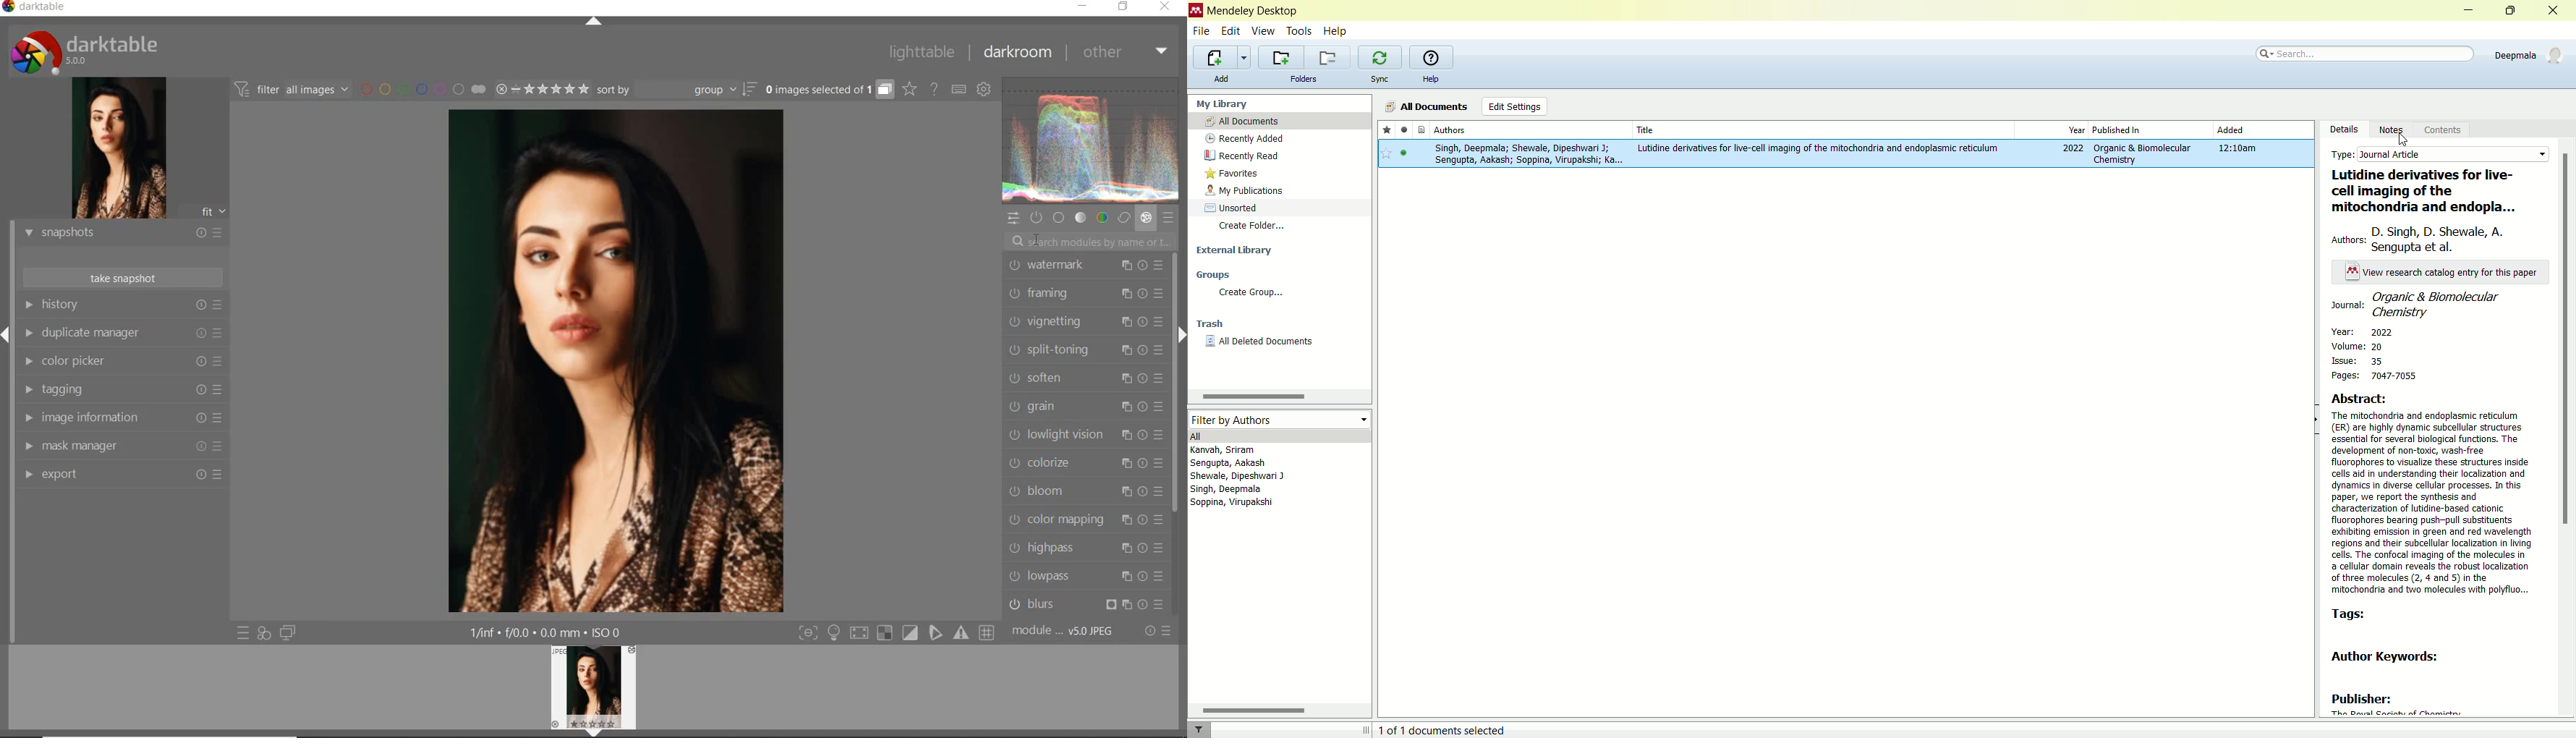  Describe the element at coordinates (122, 476) in the screenshot. I see `export` at that location.